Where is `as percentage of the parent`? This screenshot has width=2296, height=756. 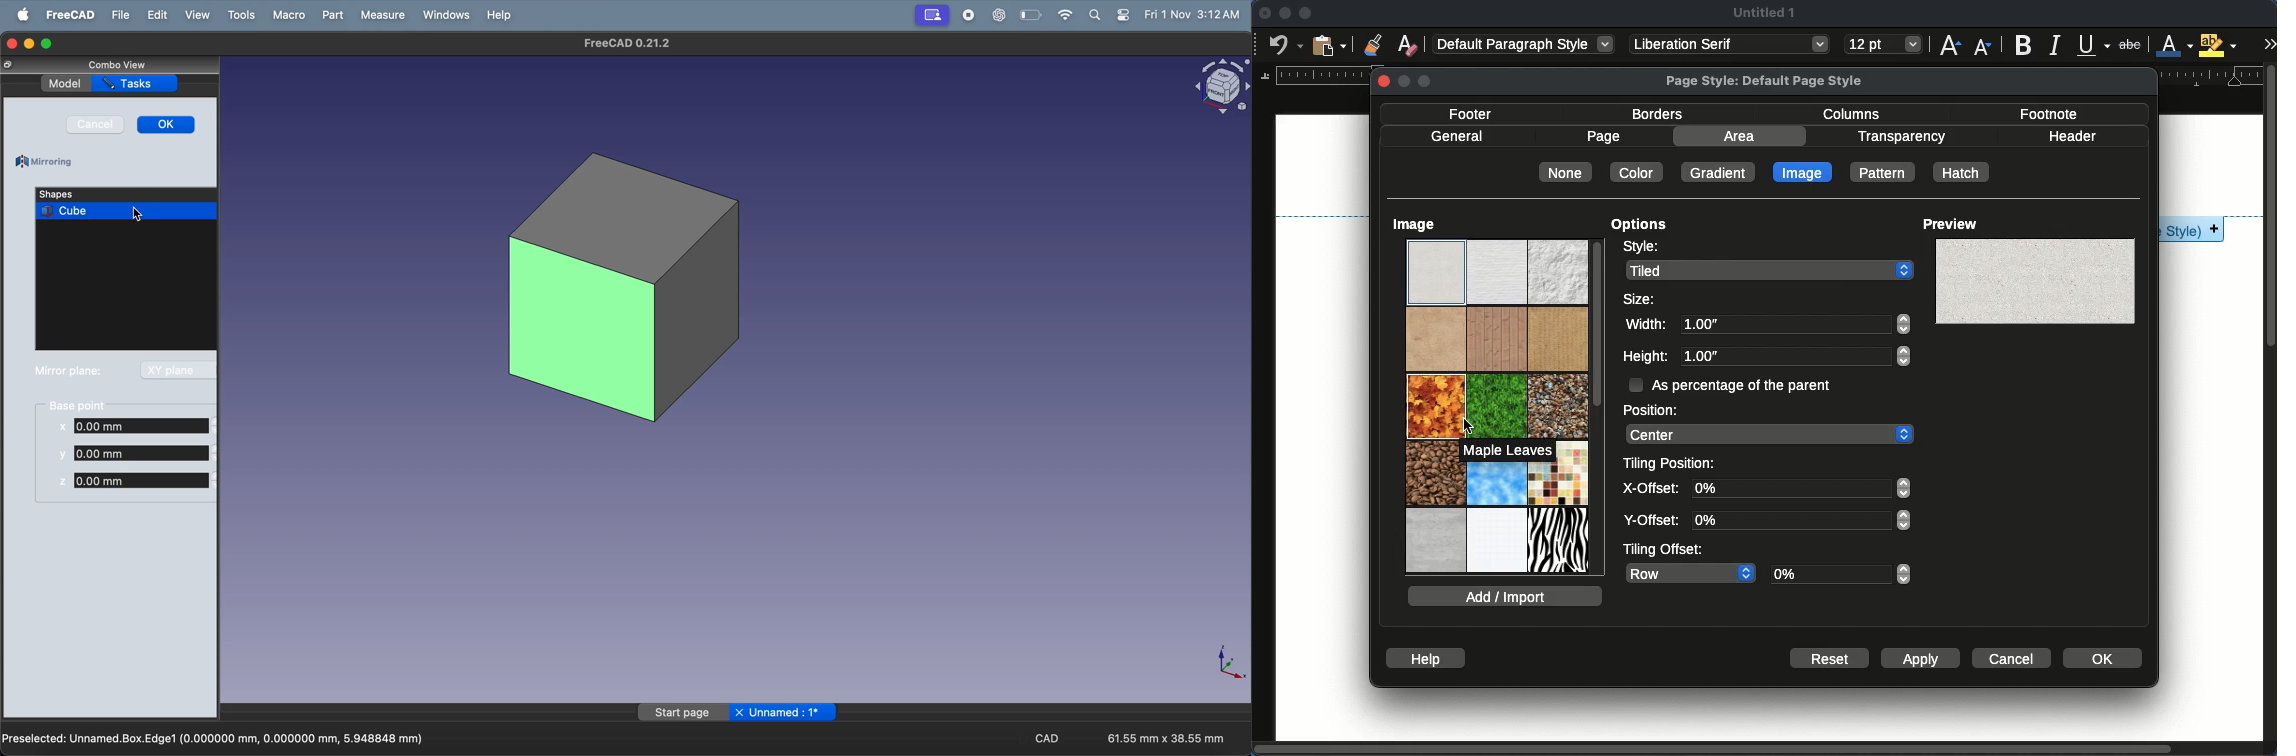 as percentage of the parent is located at coordinates (1731, 386).